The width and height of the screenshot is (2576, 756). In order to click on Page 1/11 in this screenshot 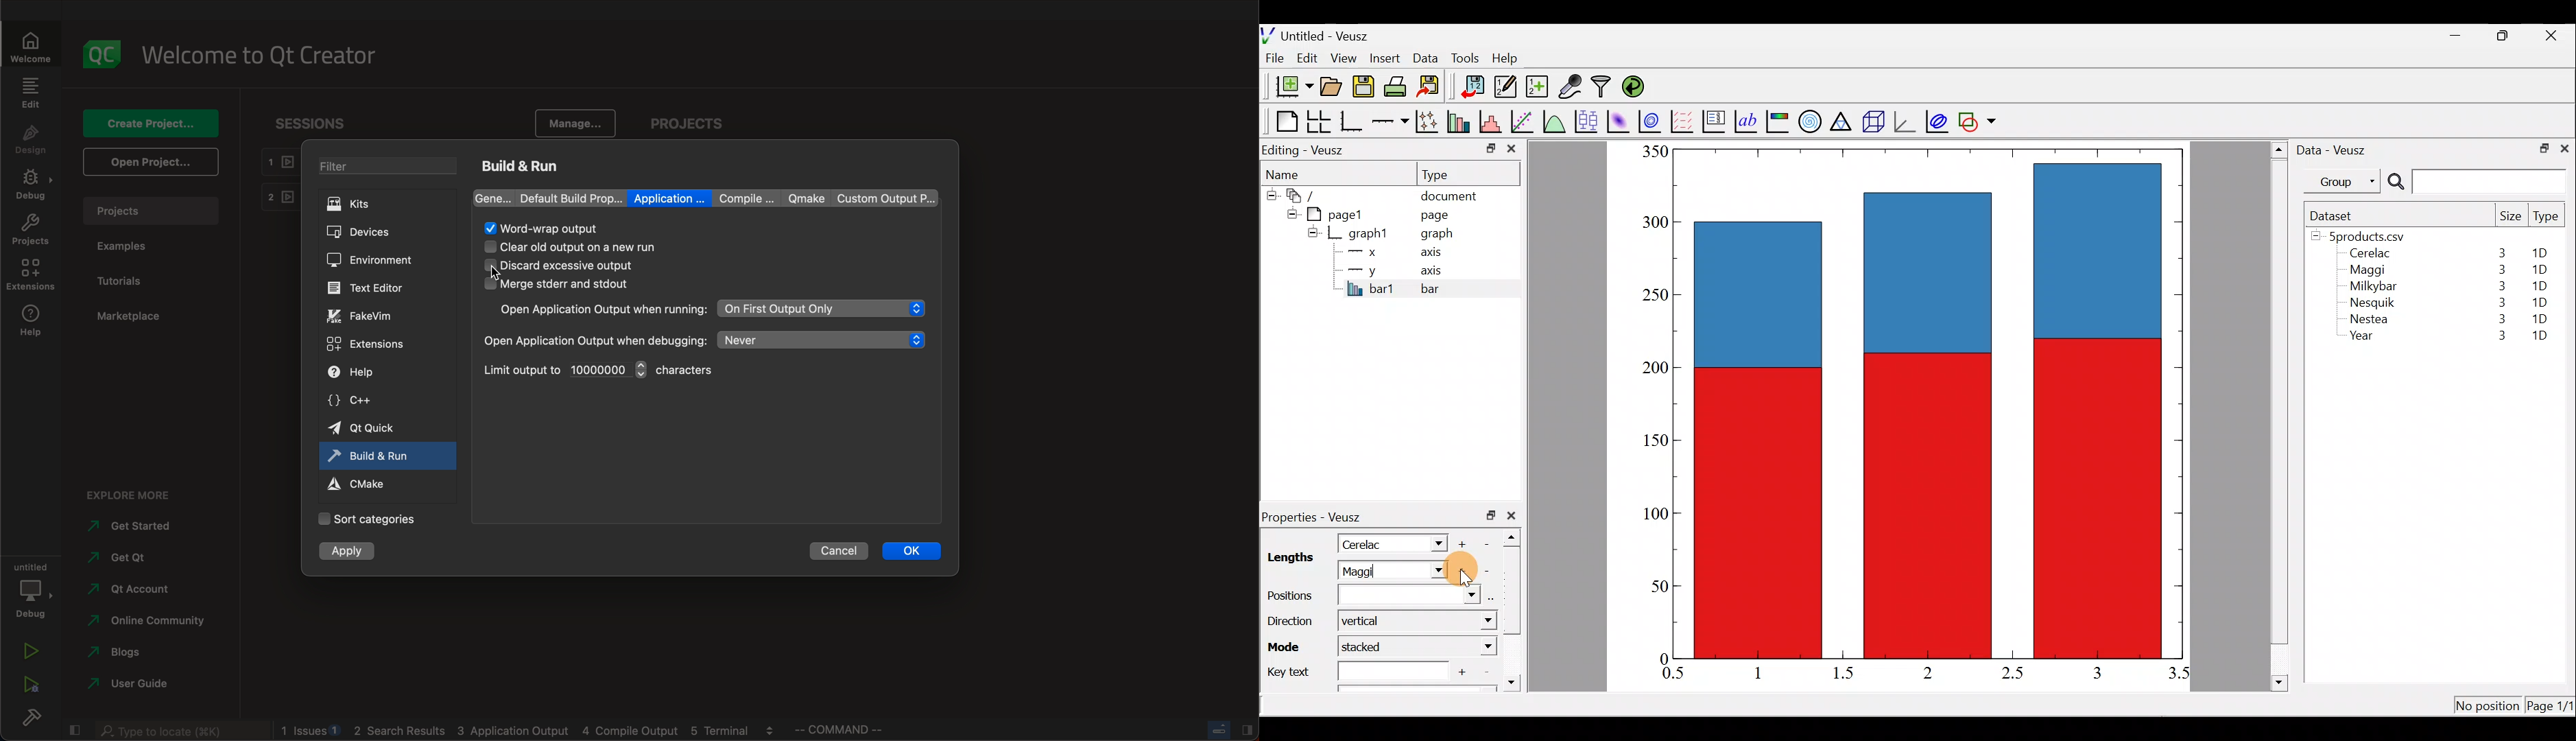, I will do `click(2552, 708)`.